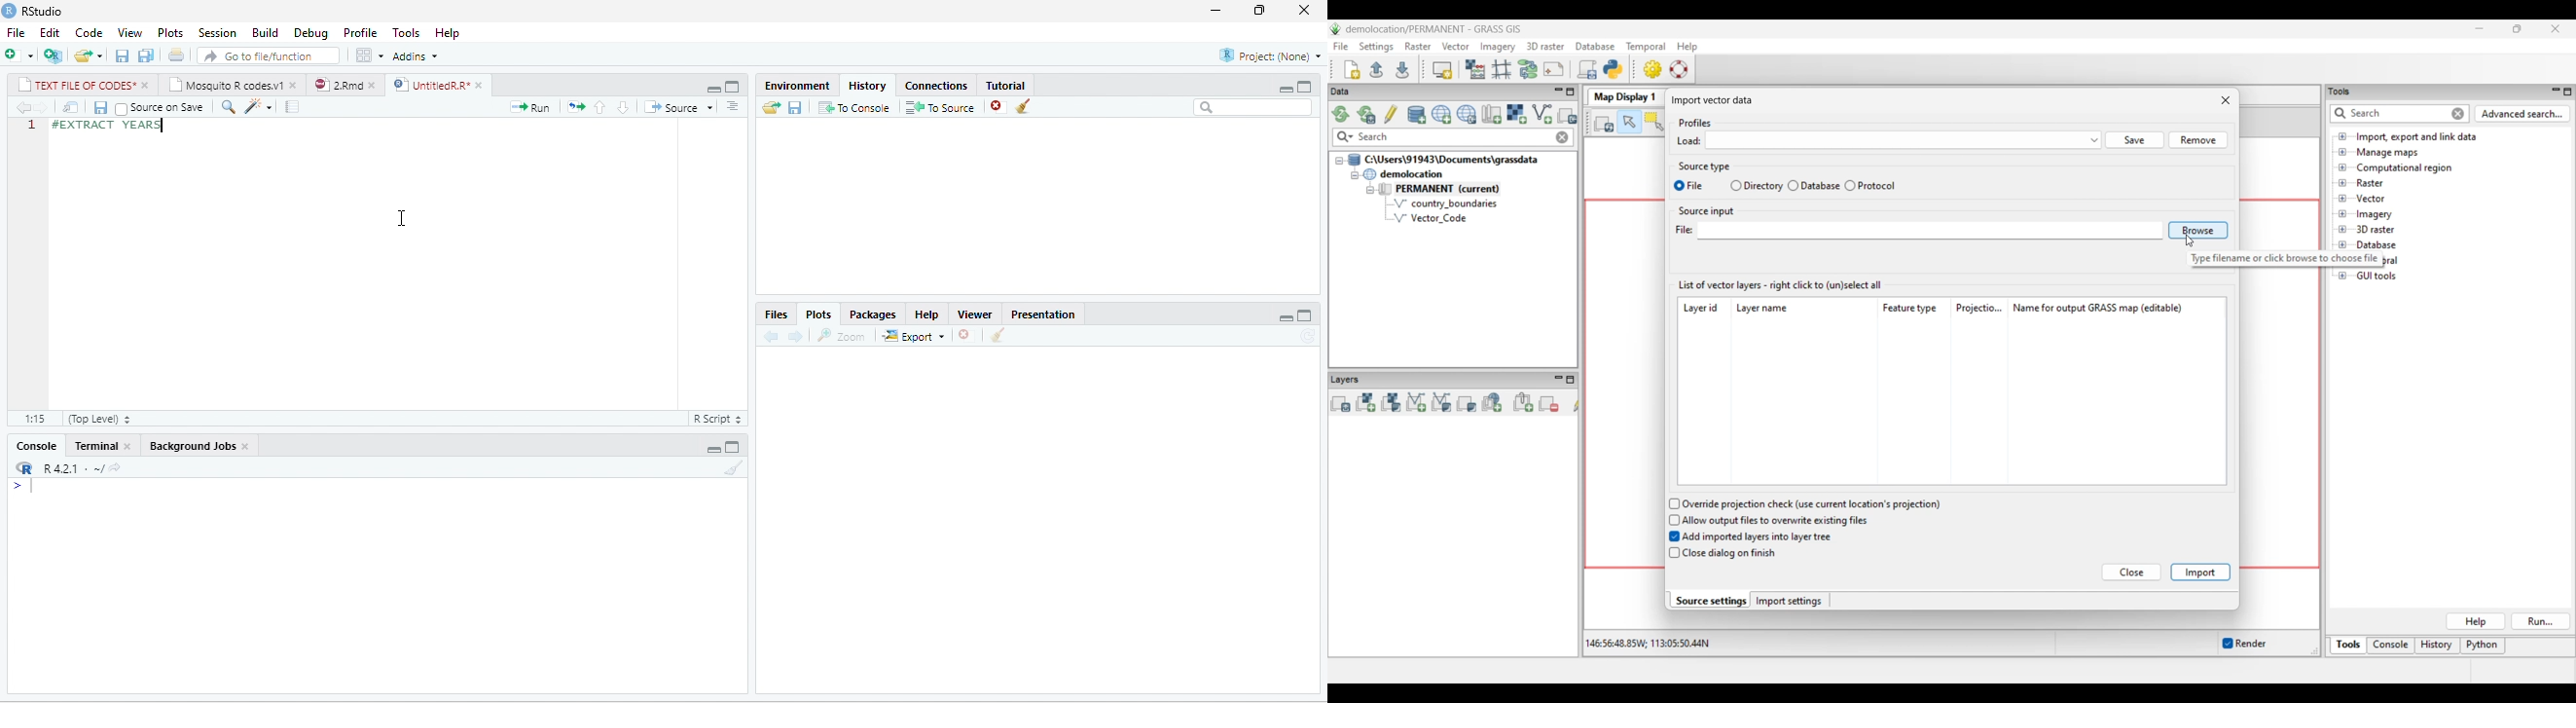  Describe the element at coordinates (841, 335) in the screenshot. I see `Zoom` at that location.